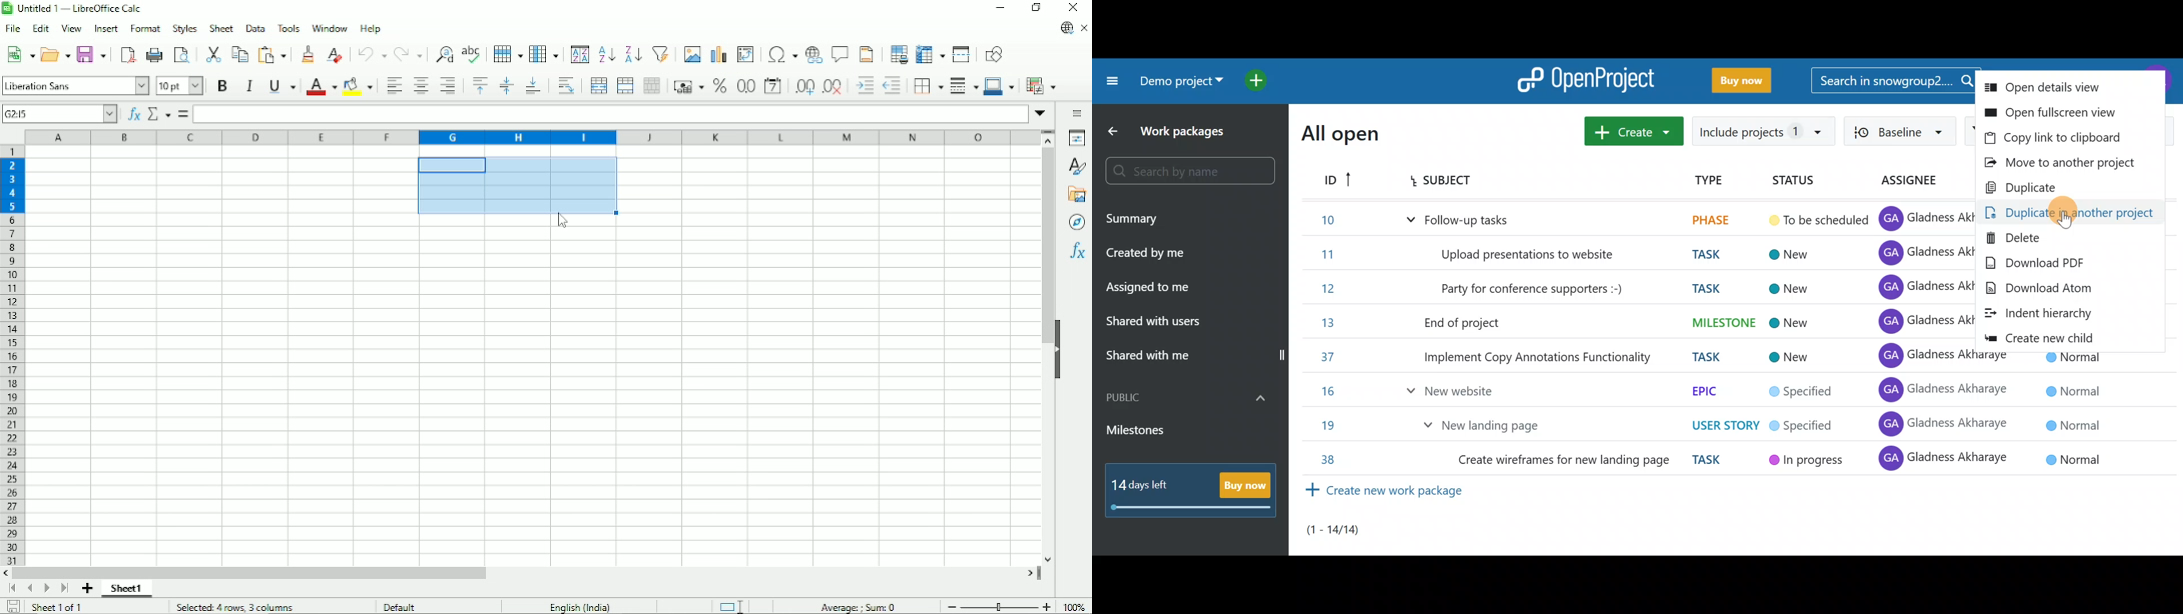  I want to click on EPIC, so click(1708, 391).